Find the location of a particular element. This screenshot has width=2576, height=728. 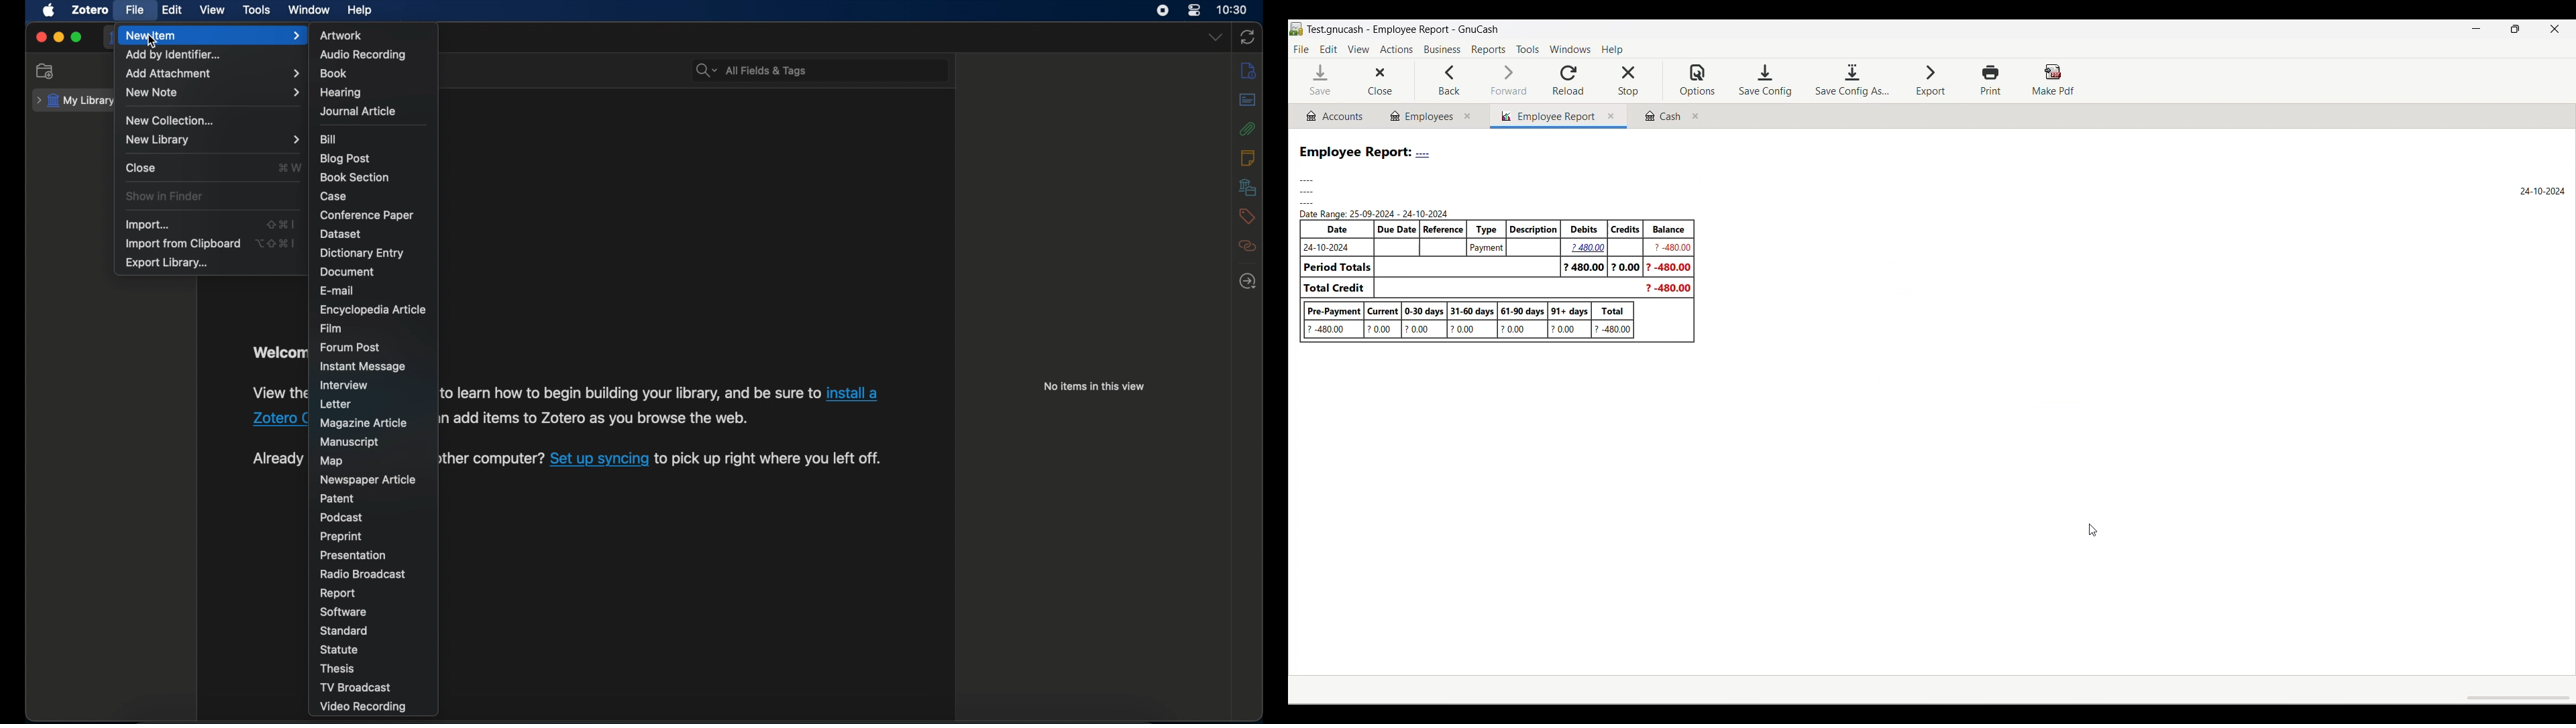

notes is located at coordinates (1248, 158).